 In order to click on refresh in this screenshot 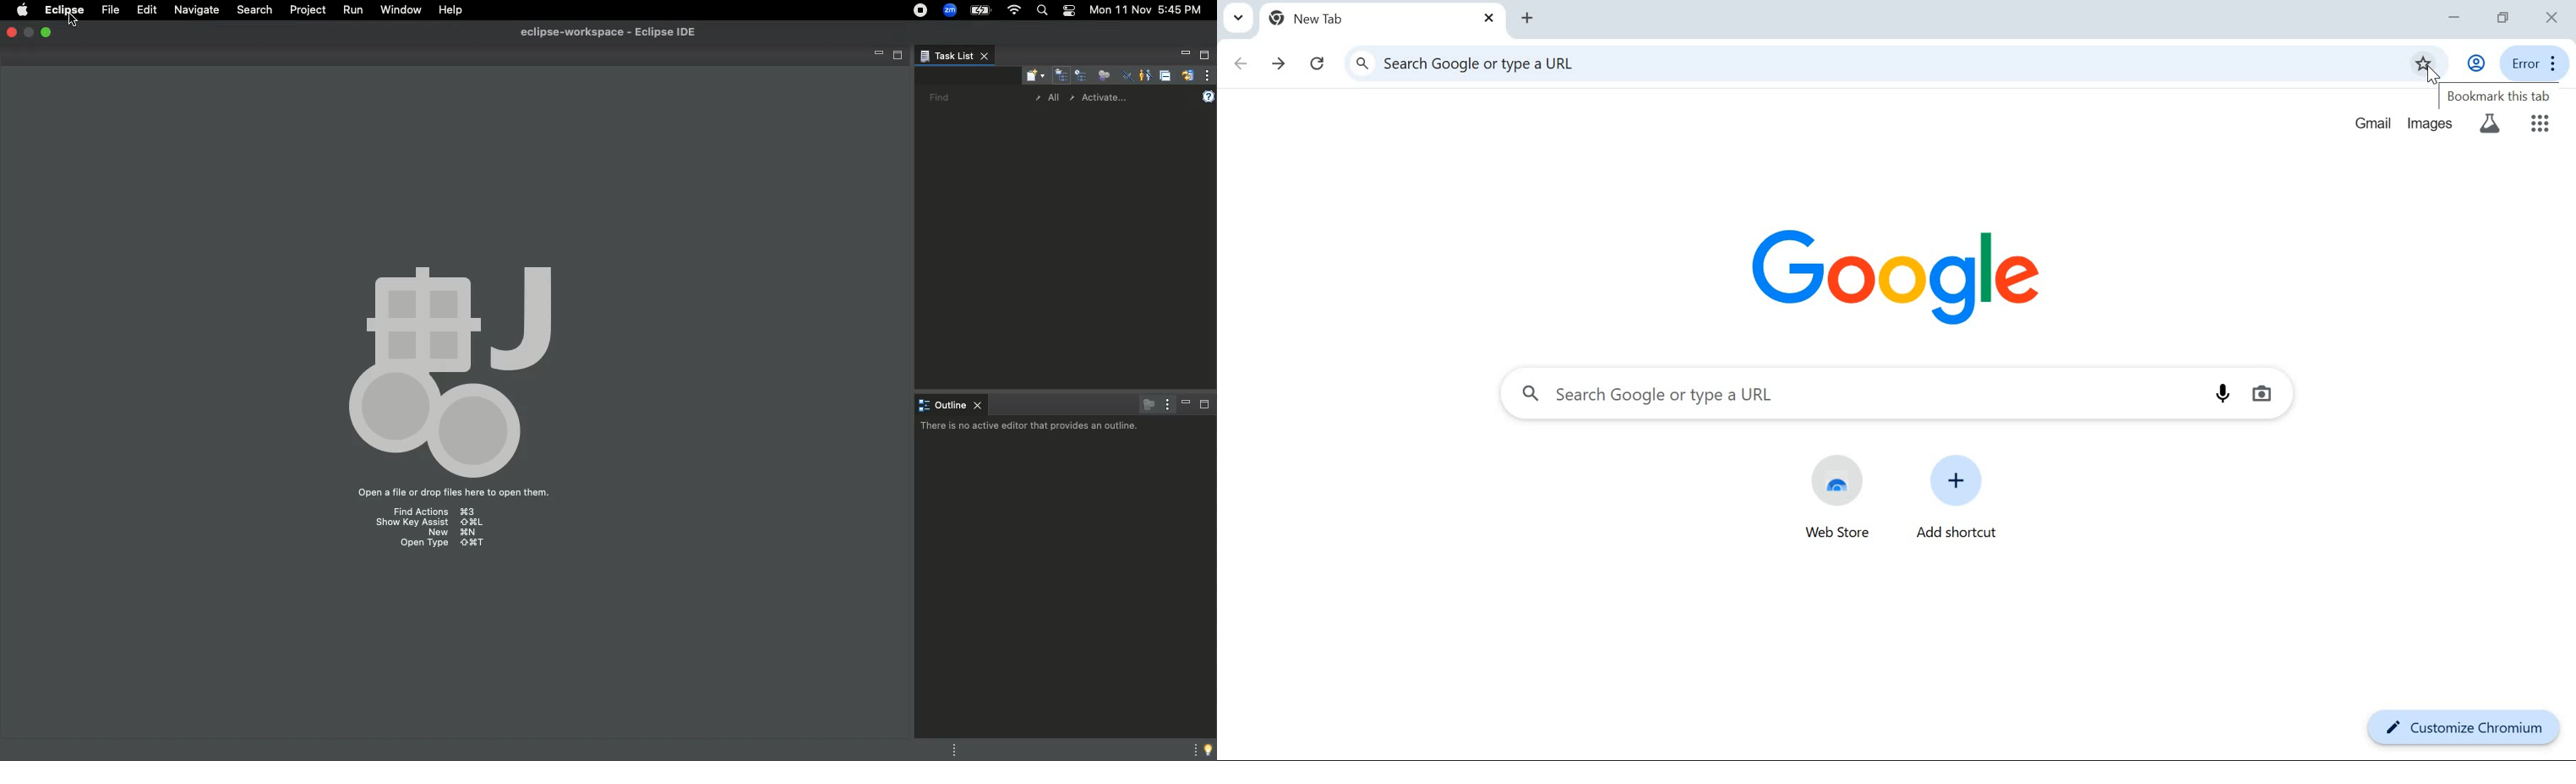, I will do `click(1320, 64)`.